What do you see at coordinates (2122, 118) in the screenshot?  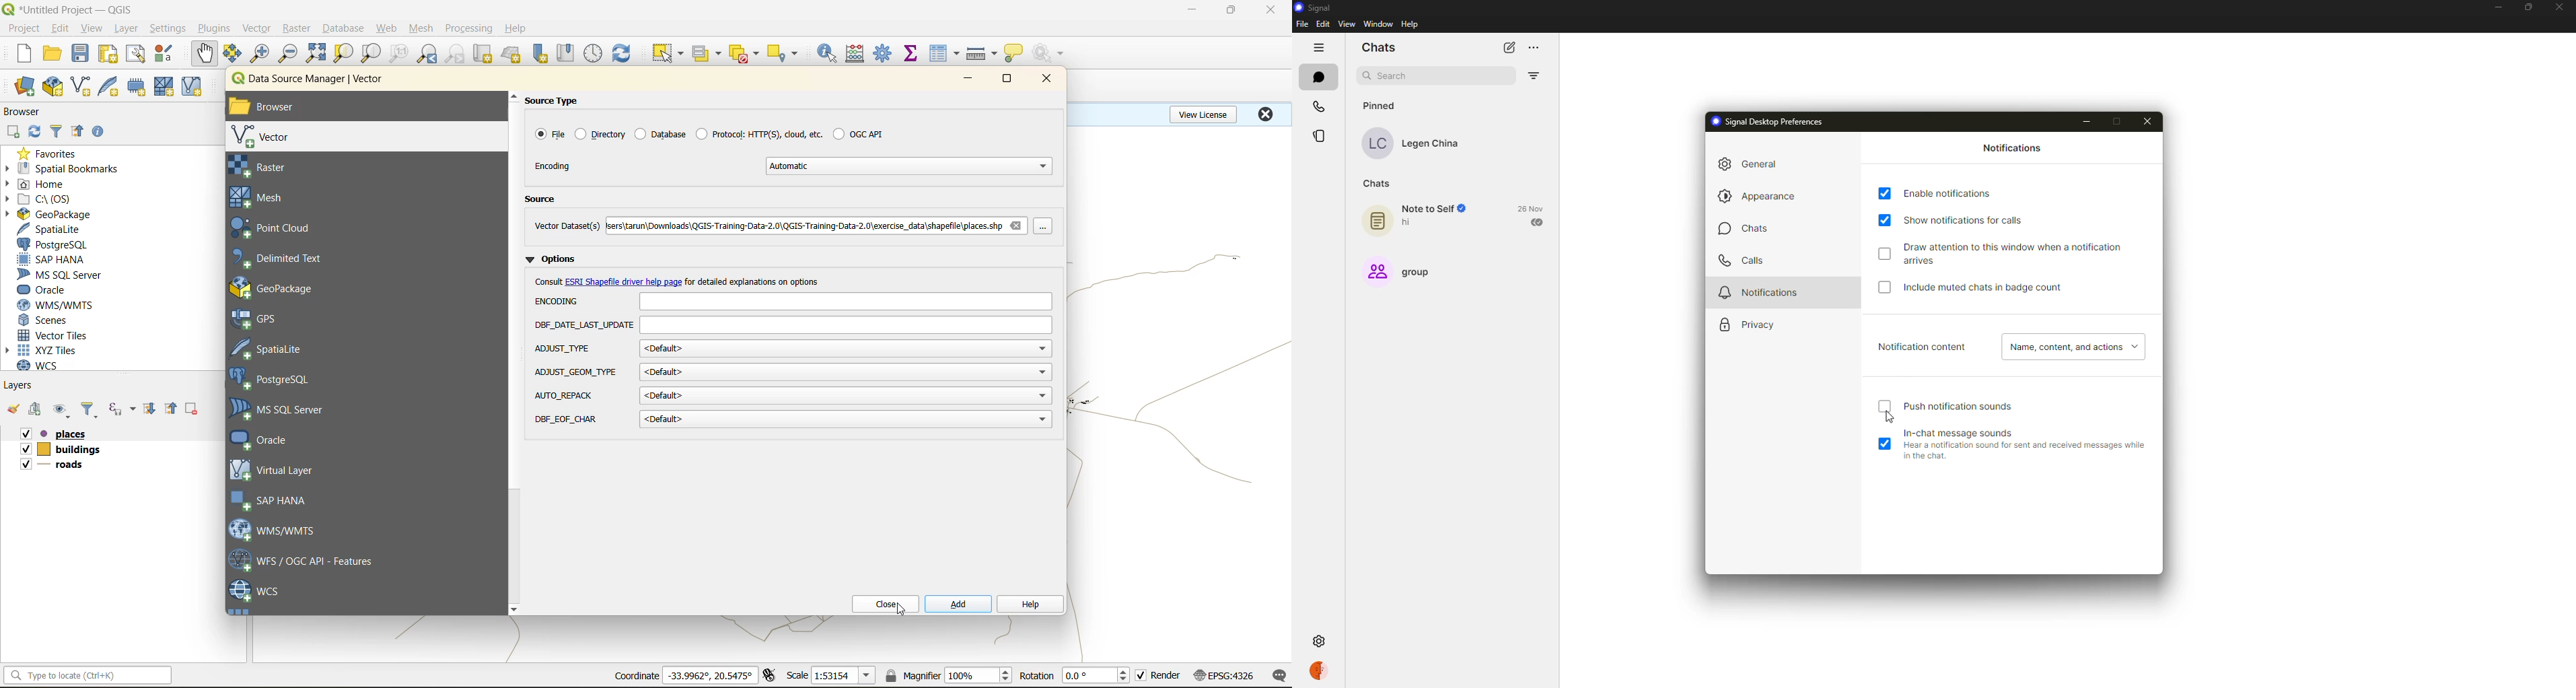 I see `maximize` at bounding box center [2122, 118].